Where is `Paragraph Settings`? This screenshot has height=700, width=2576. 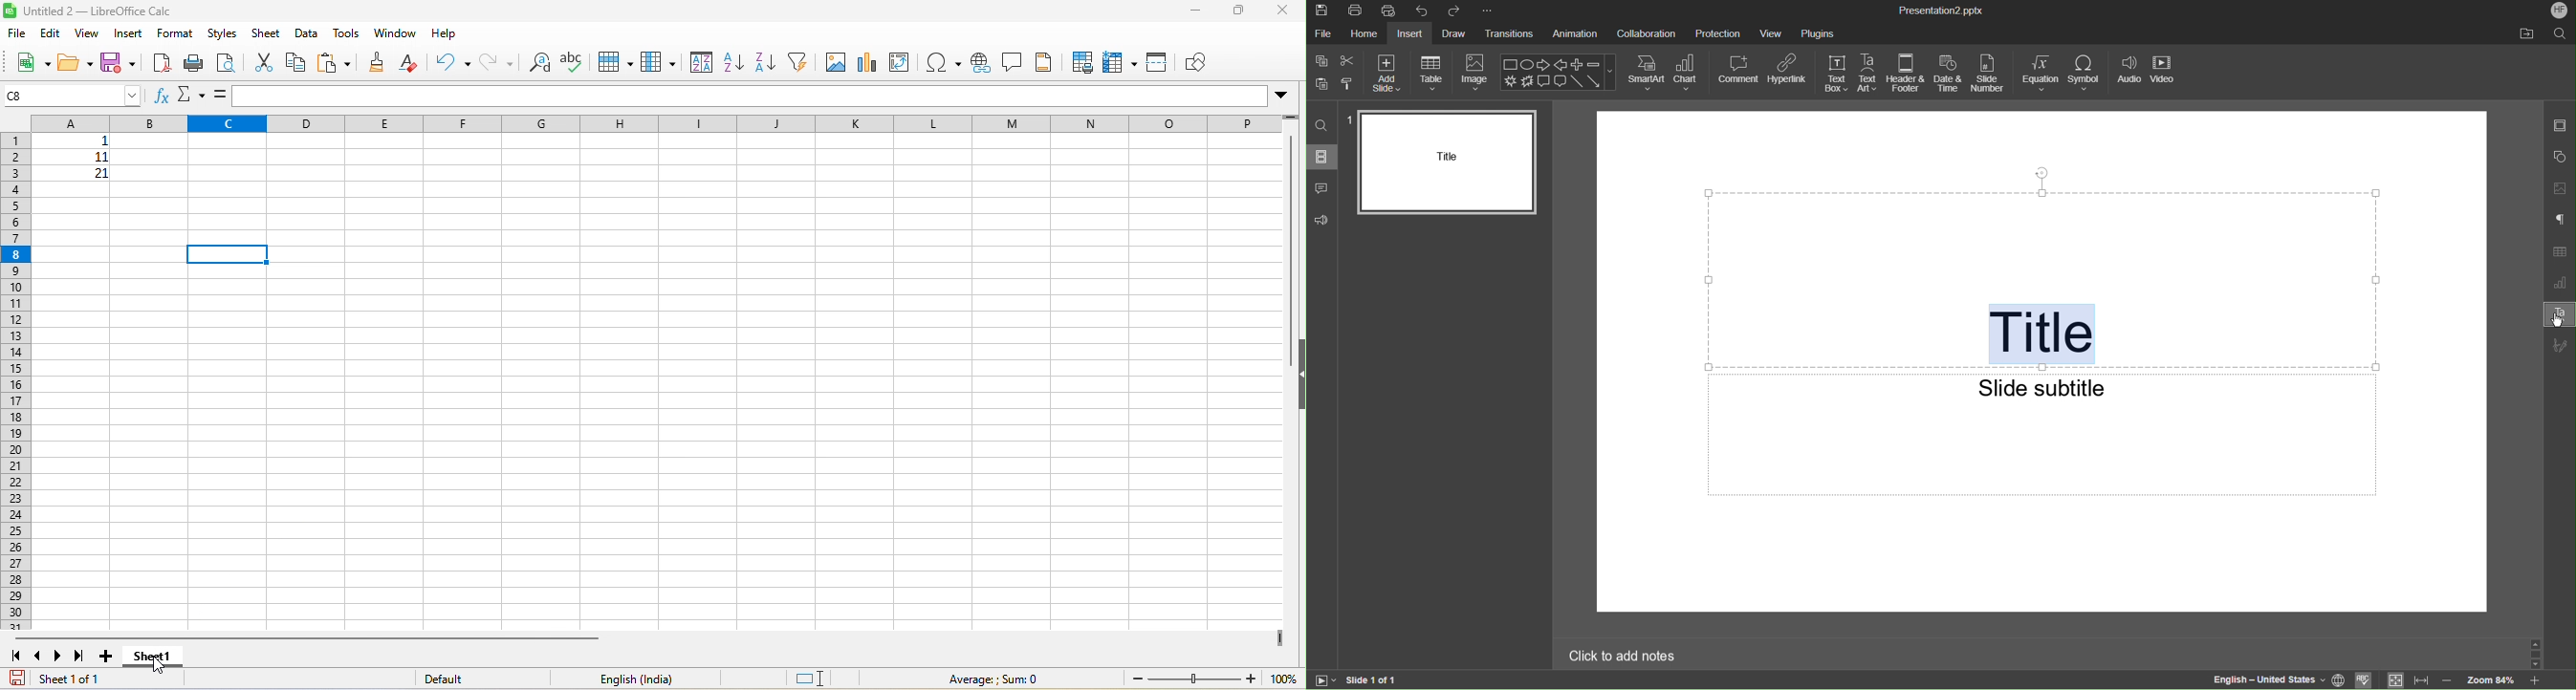
Paragraph Settings is located at coordinates (2561, 221).